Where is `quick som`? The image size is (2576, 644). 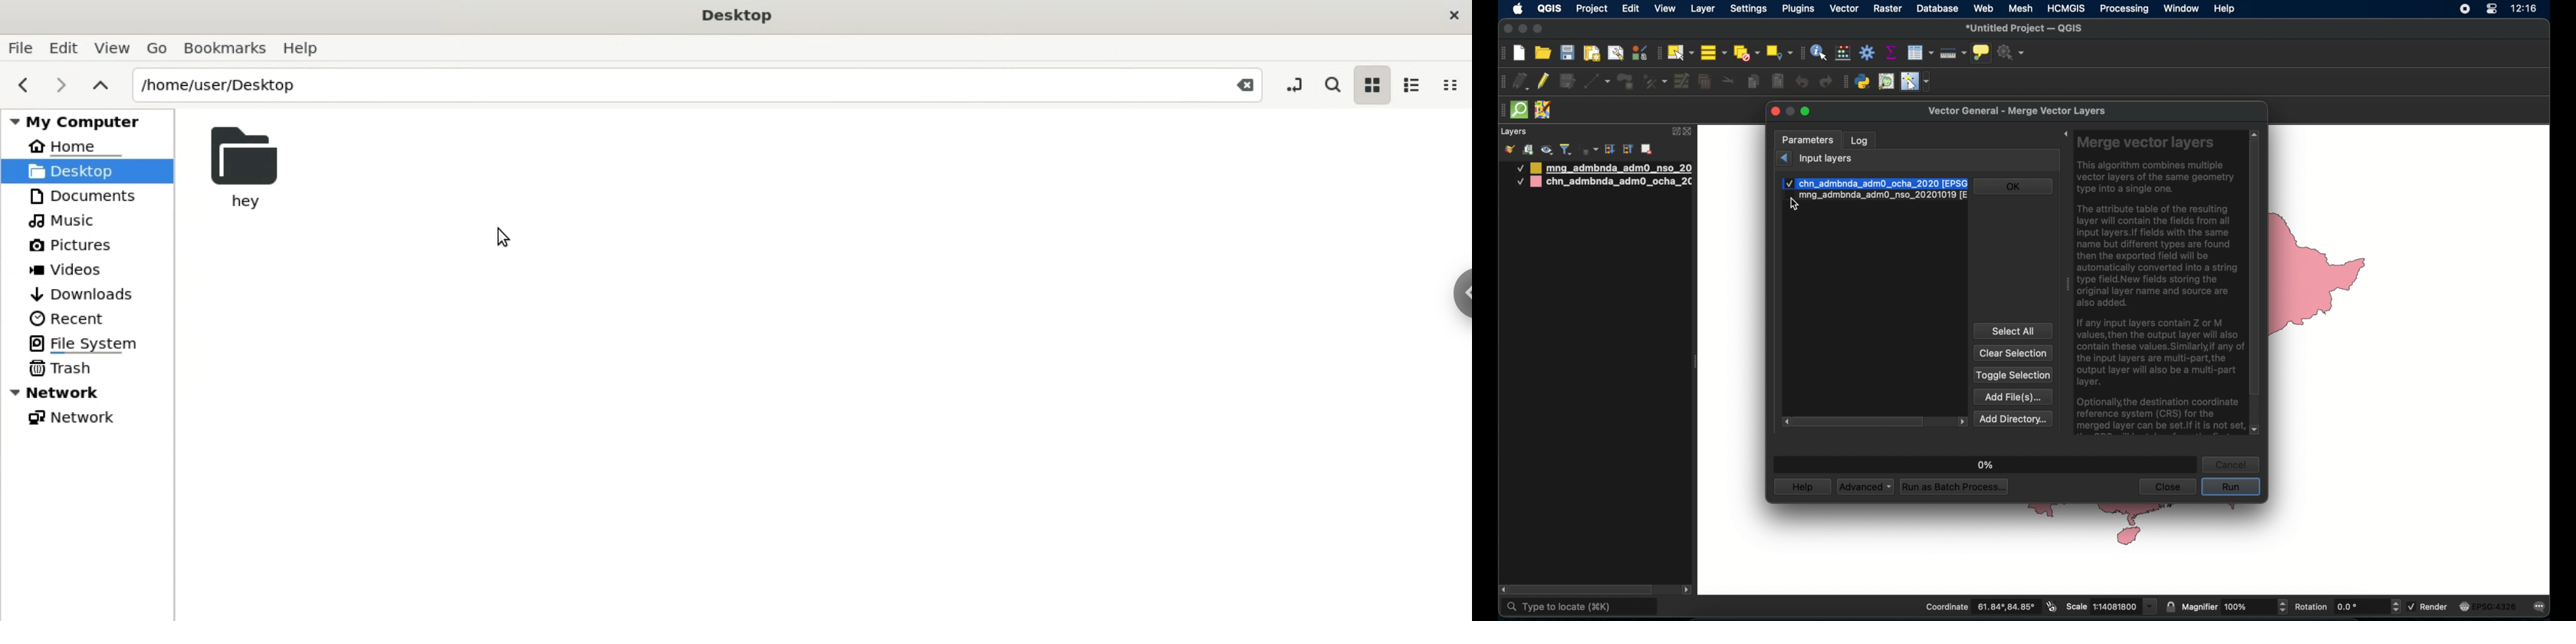
quick som is located at coordinates (1518, 110).